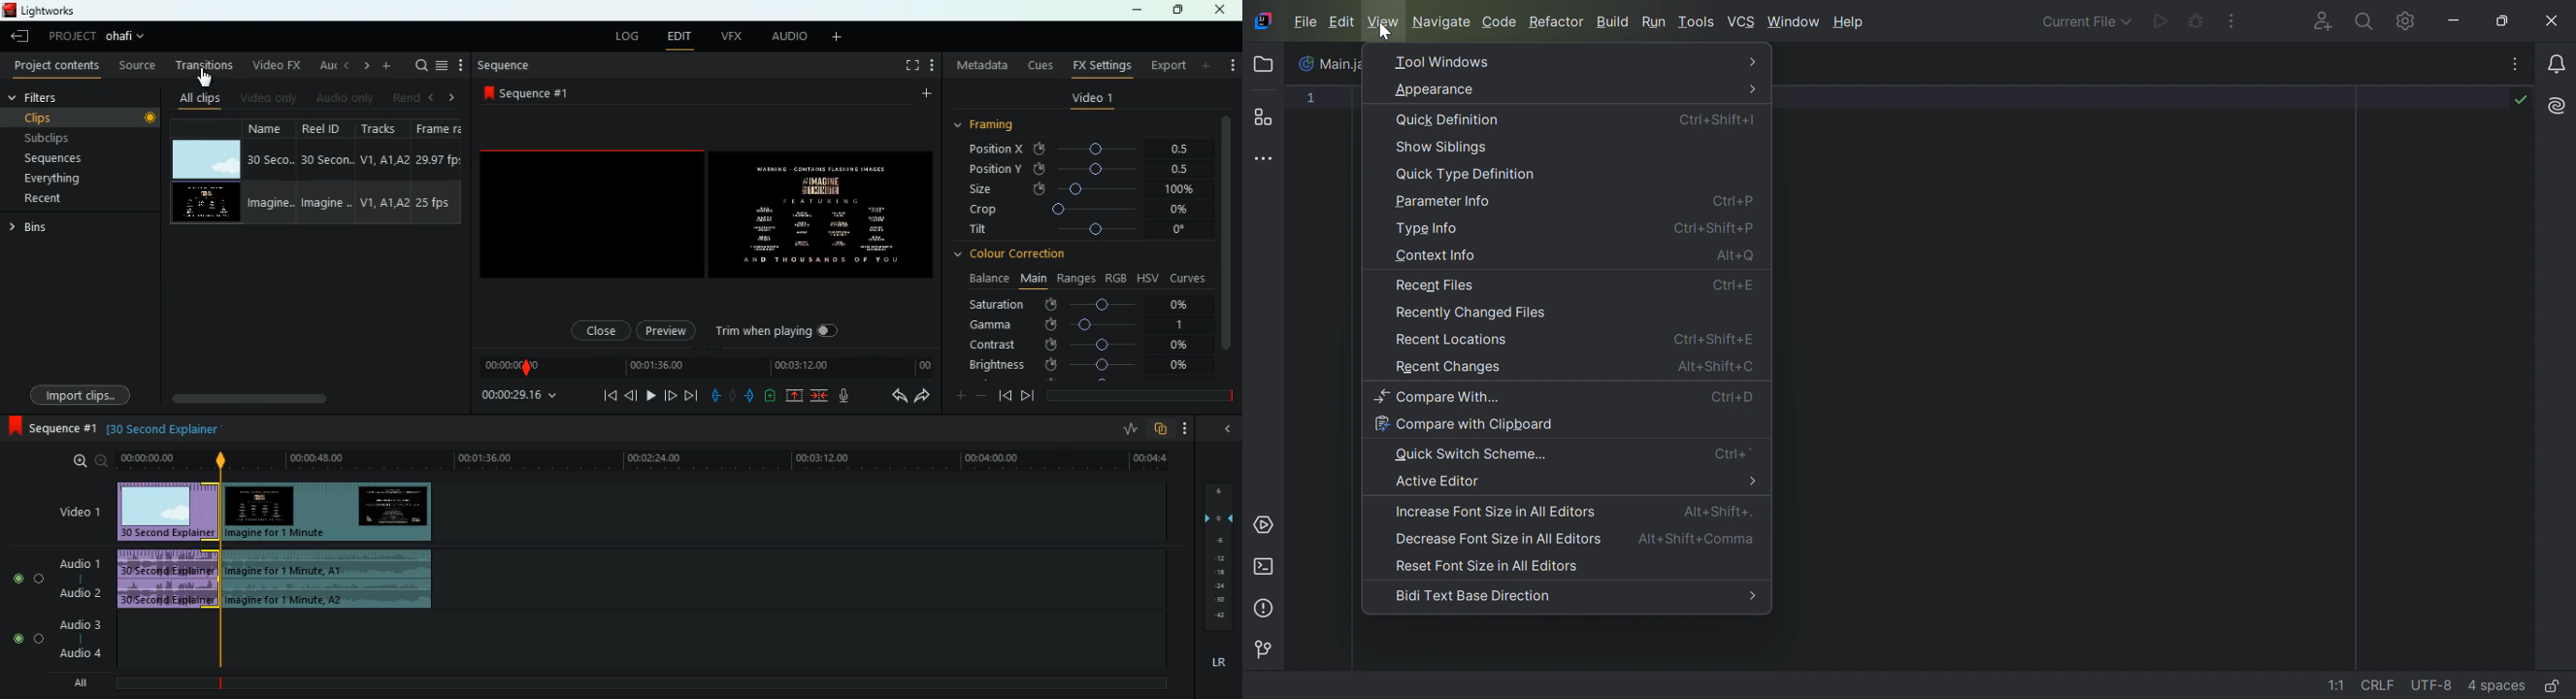 The height and width of the screenshot is (700, 2576). What do you see at coordinates (895, 397) in the screenshot?
I see `back` at bounding box center [895, 397].